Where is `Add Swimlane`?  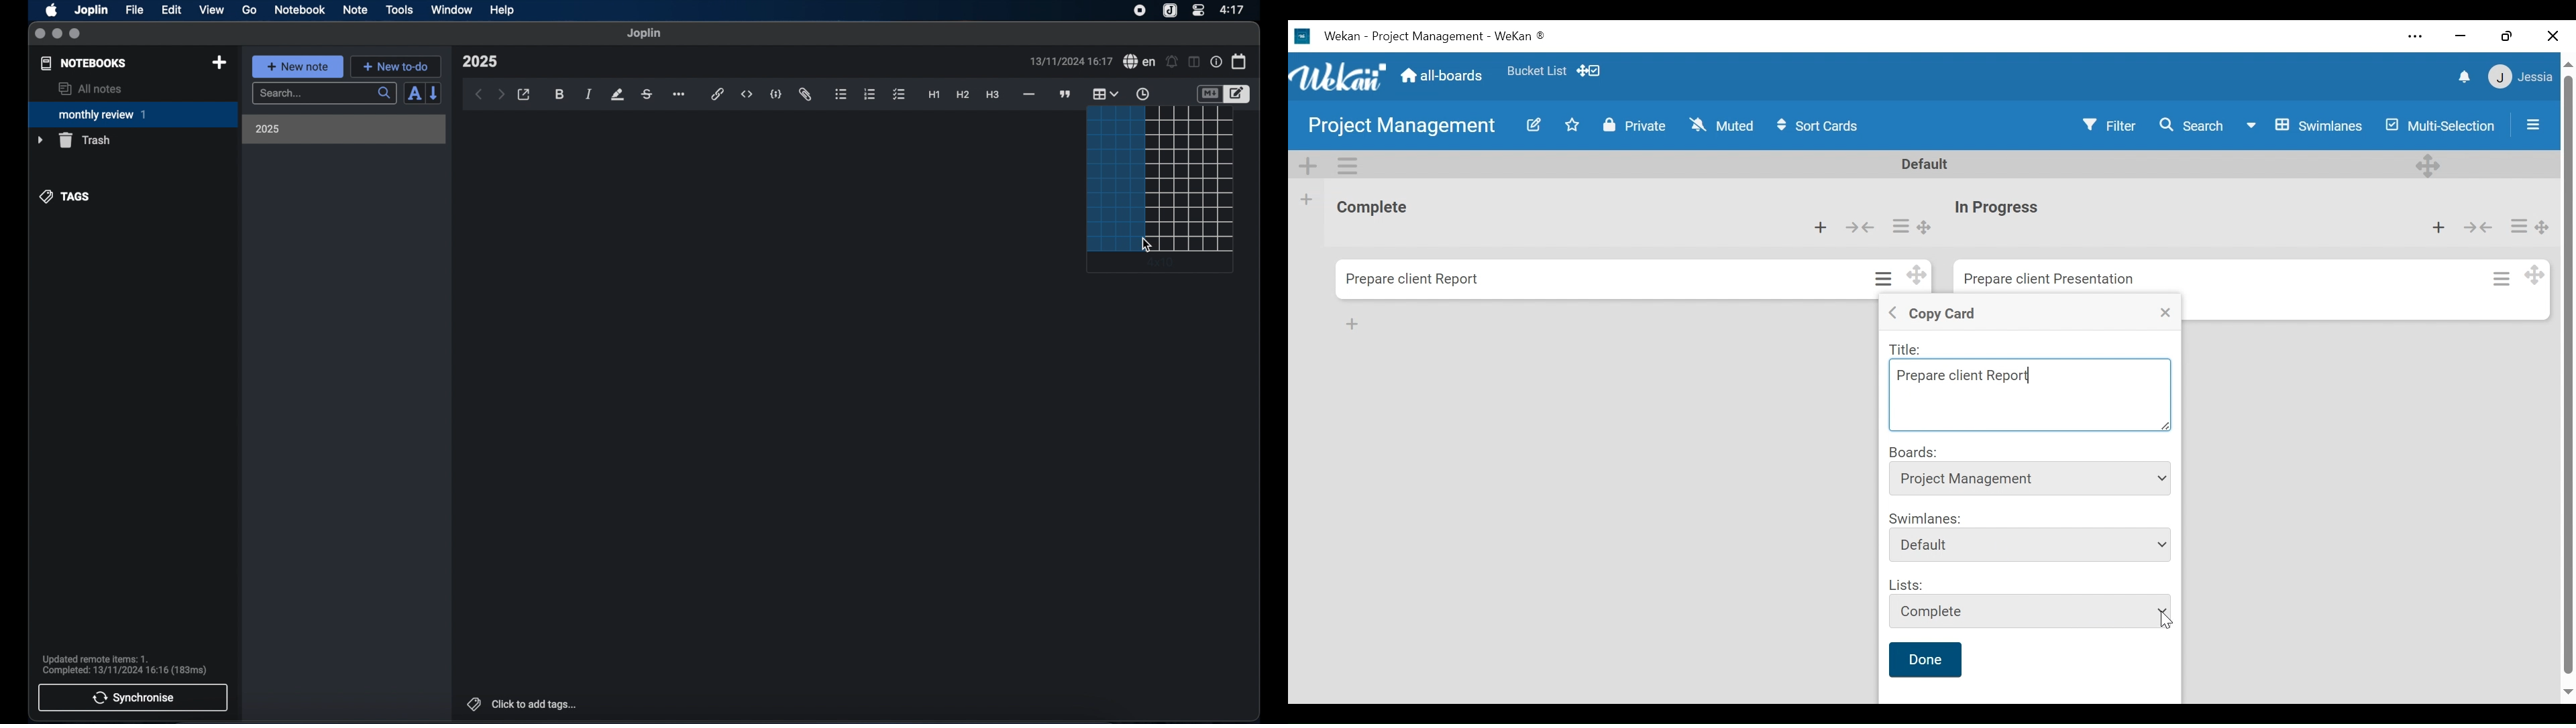
Add Swimlane is located at coordinates (1311, 166).